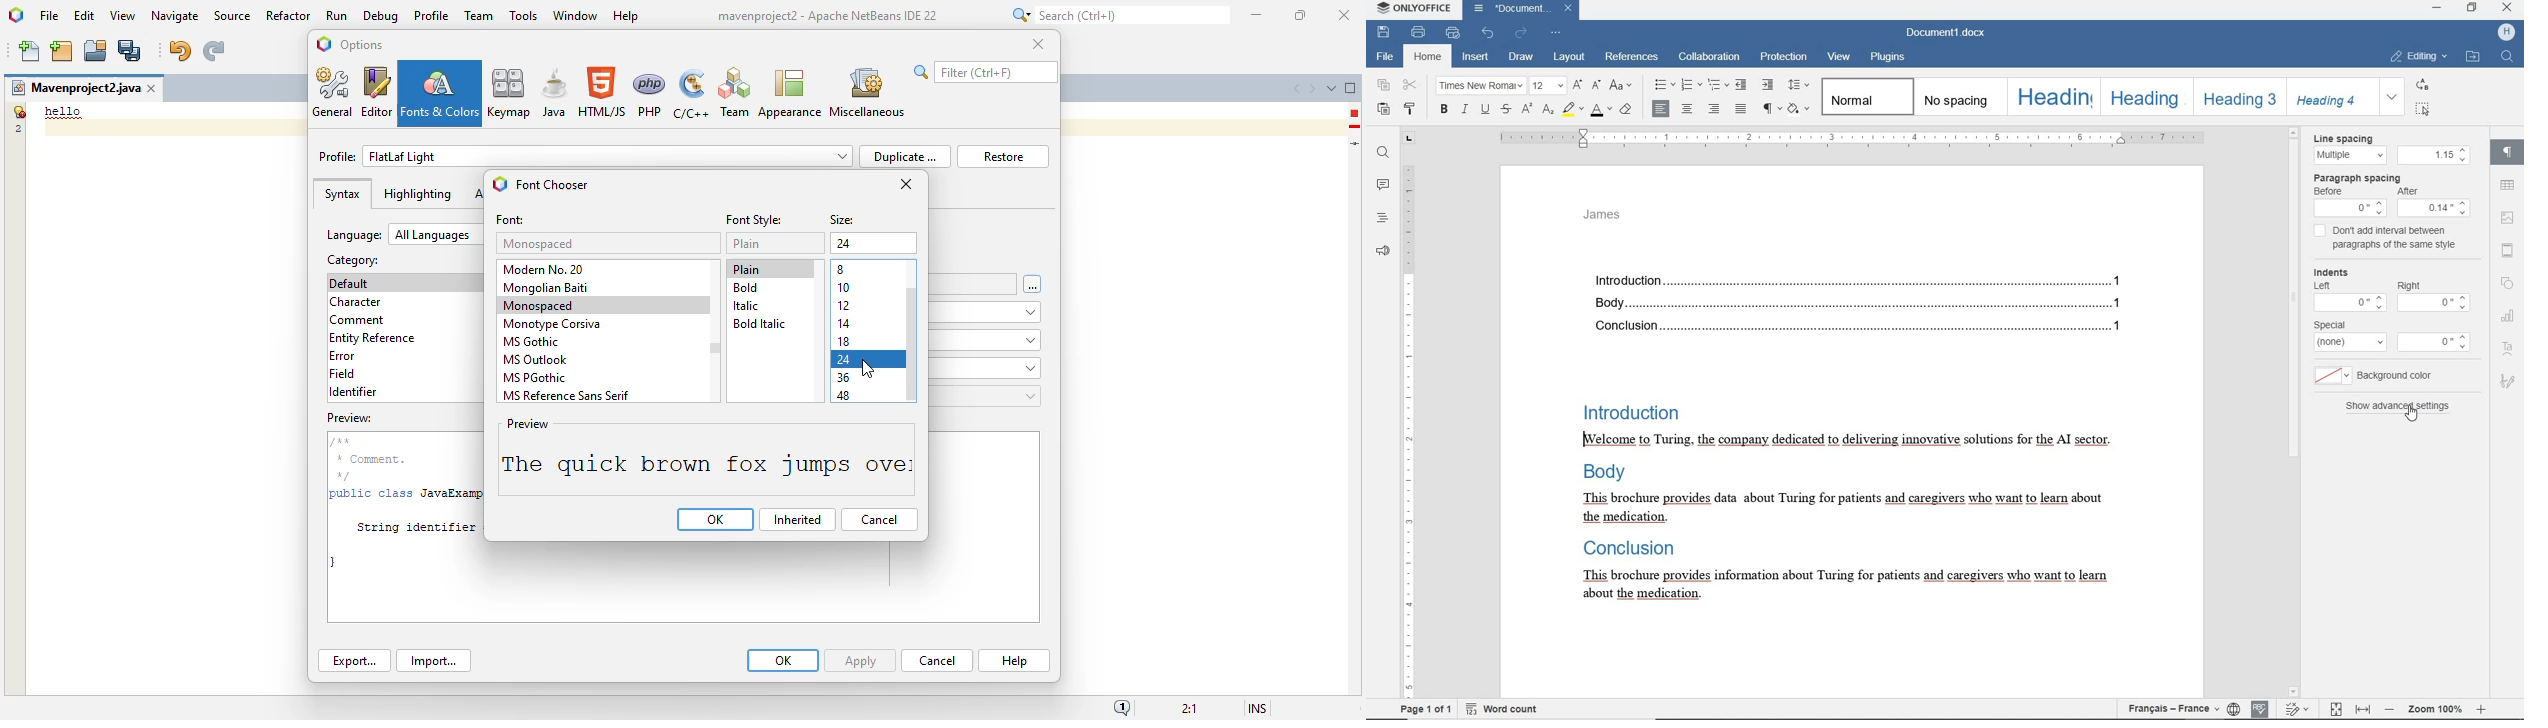 Image resolution: width=2548 pixels, height=728 pixels. What do you see at coordinates (1867, 326) in the screenshot?
I see `Conclusion` at bounding box center [1867, 326].